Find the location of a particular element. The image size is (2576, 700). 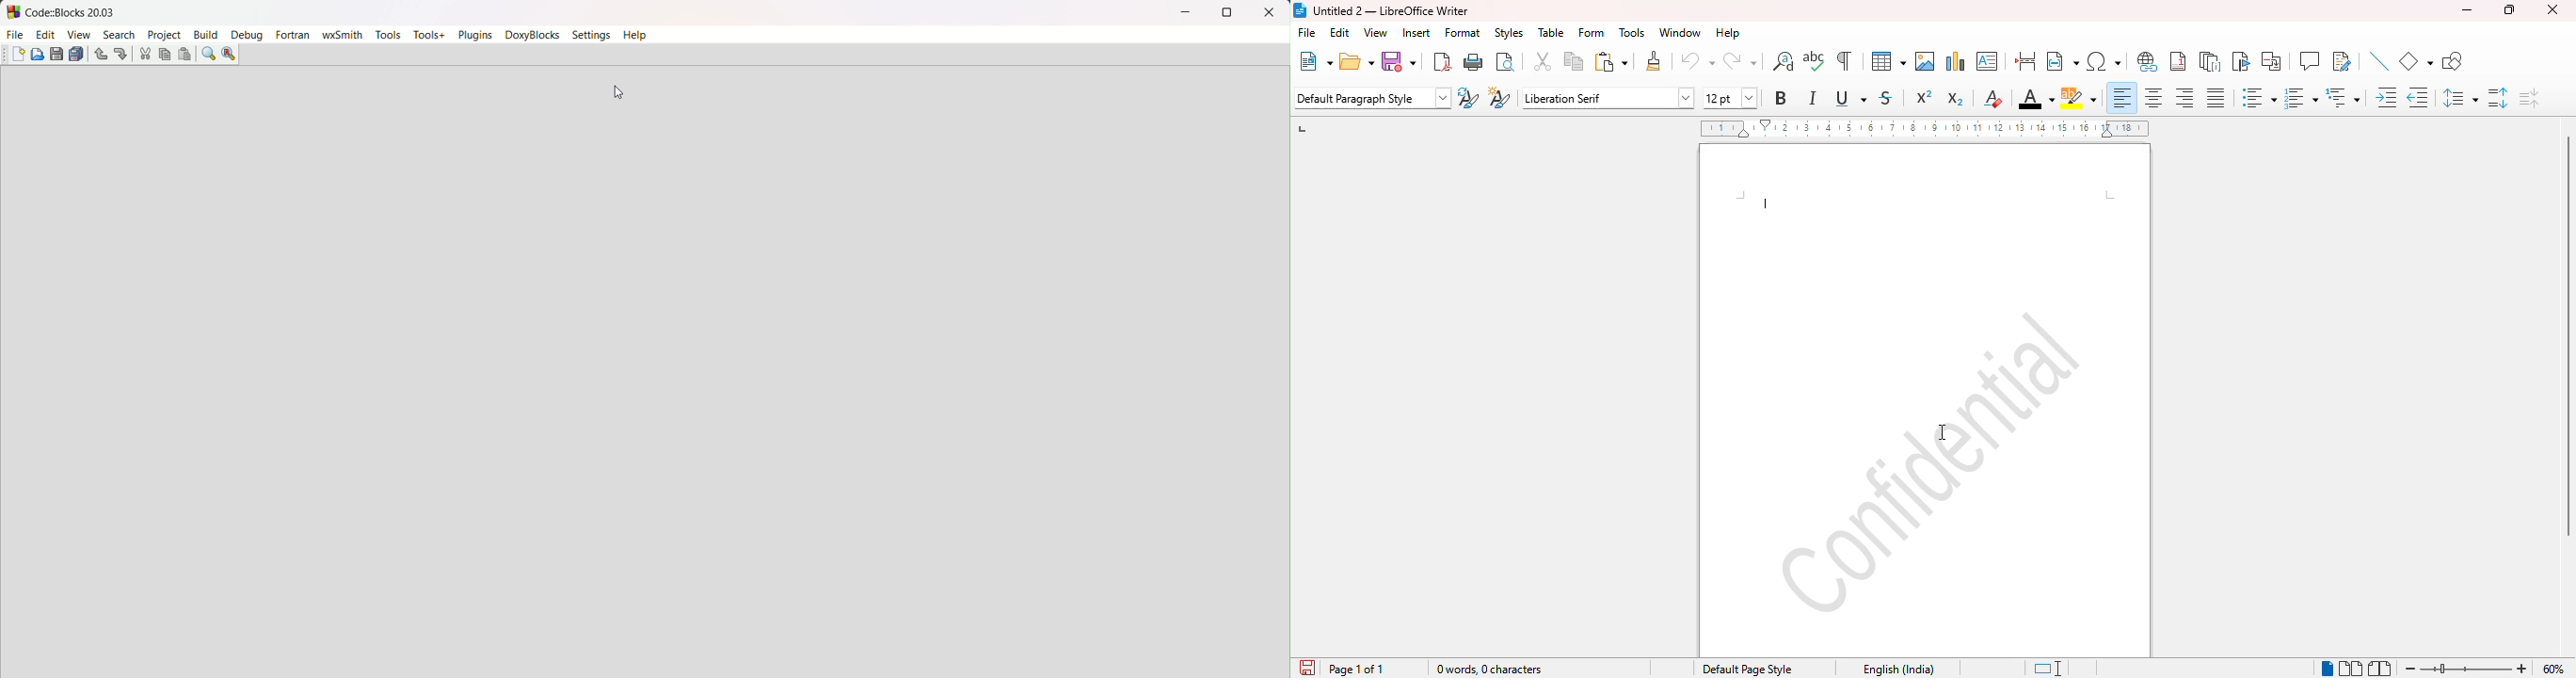

toggle ordered list is located at coordinates (2300, 98).